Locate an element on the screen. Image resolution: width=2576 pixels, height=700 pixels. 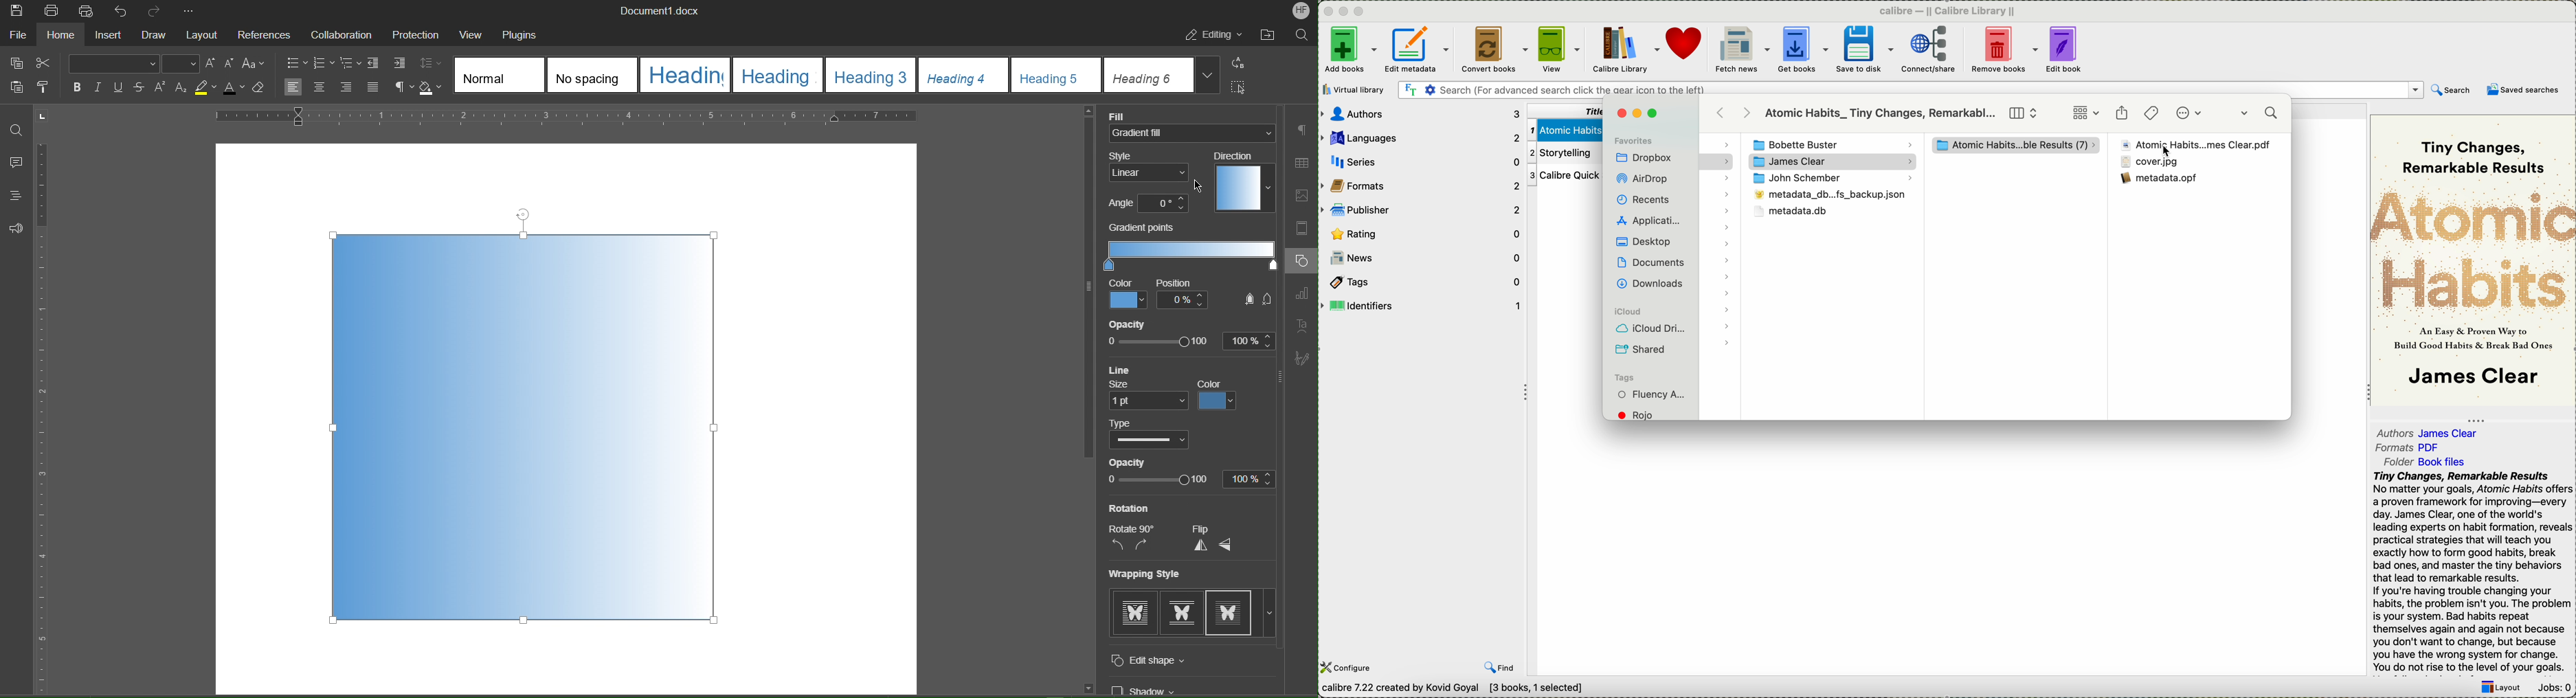
edit book is located at coordinates (2066, 51).